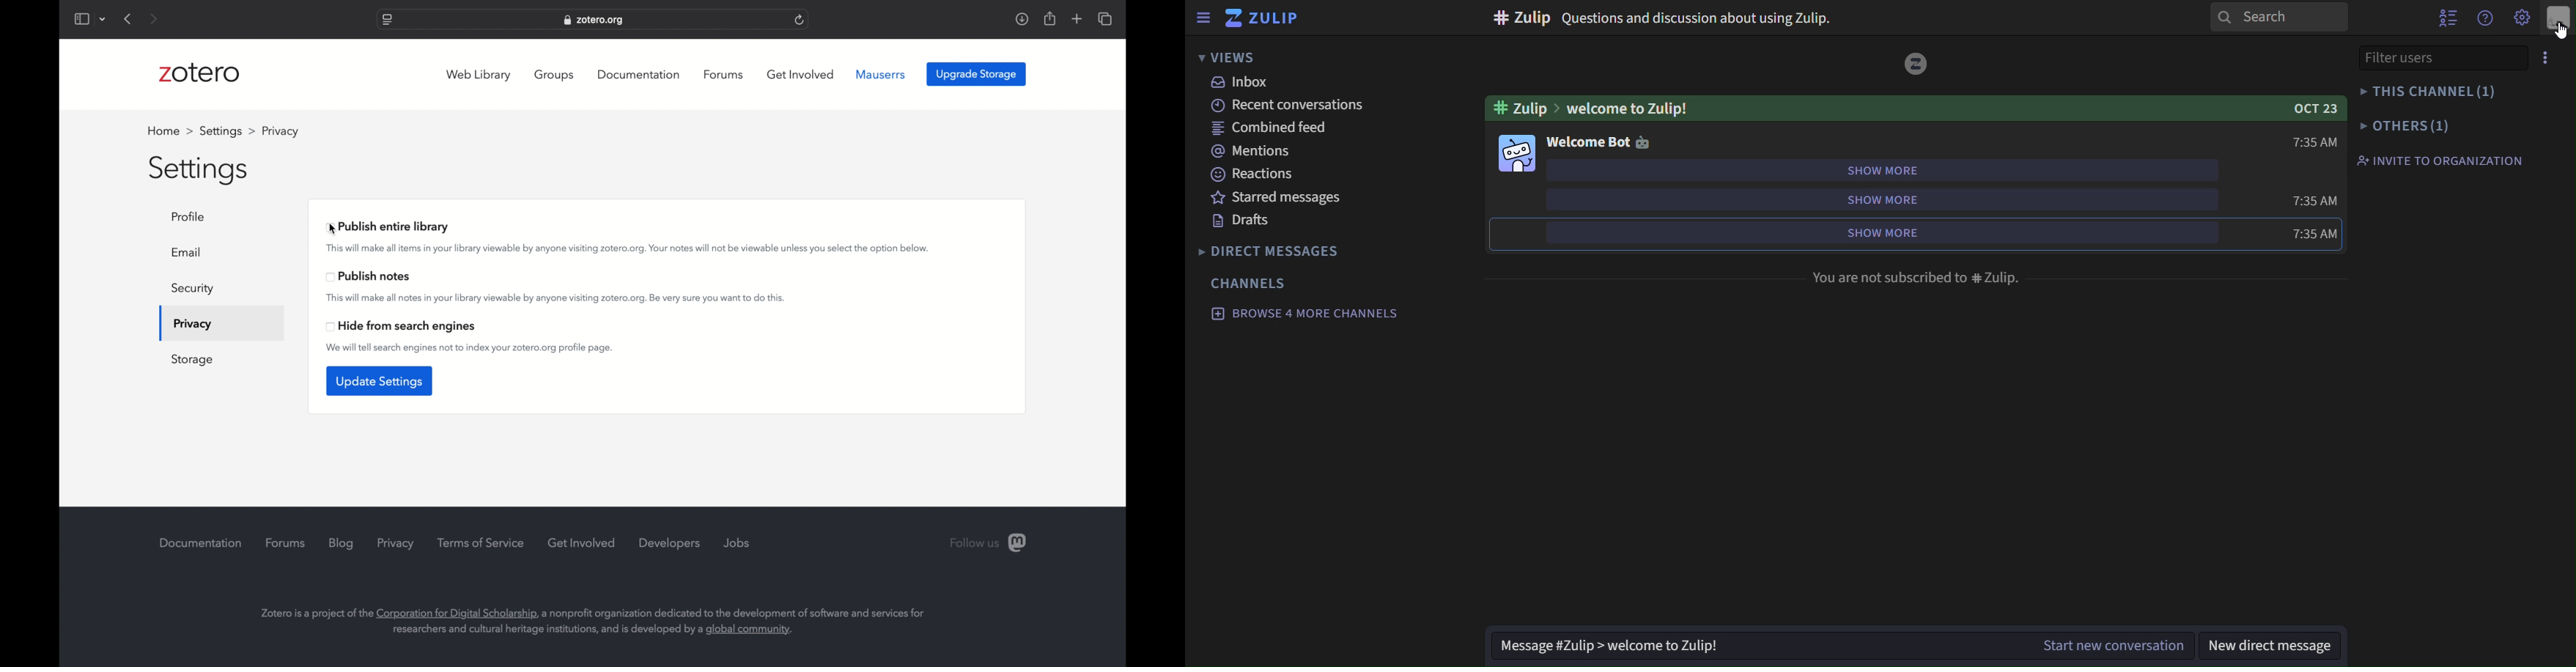  Describe the element at coordinates (801, 19) in the screenshot. I see `refresh` at that location.